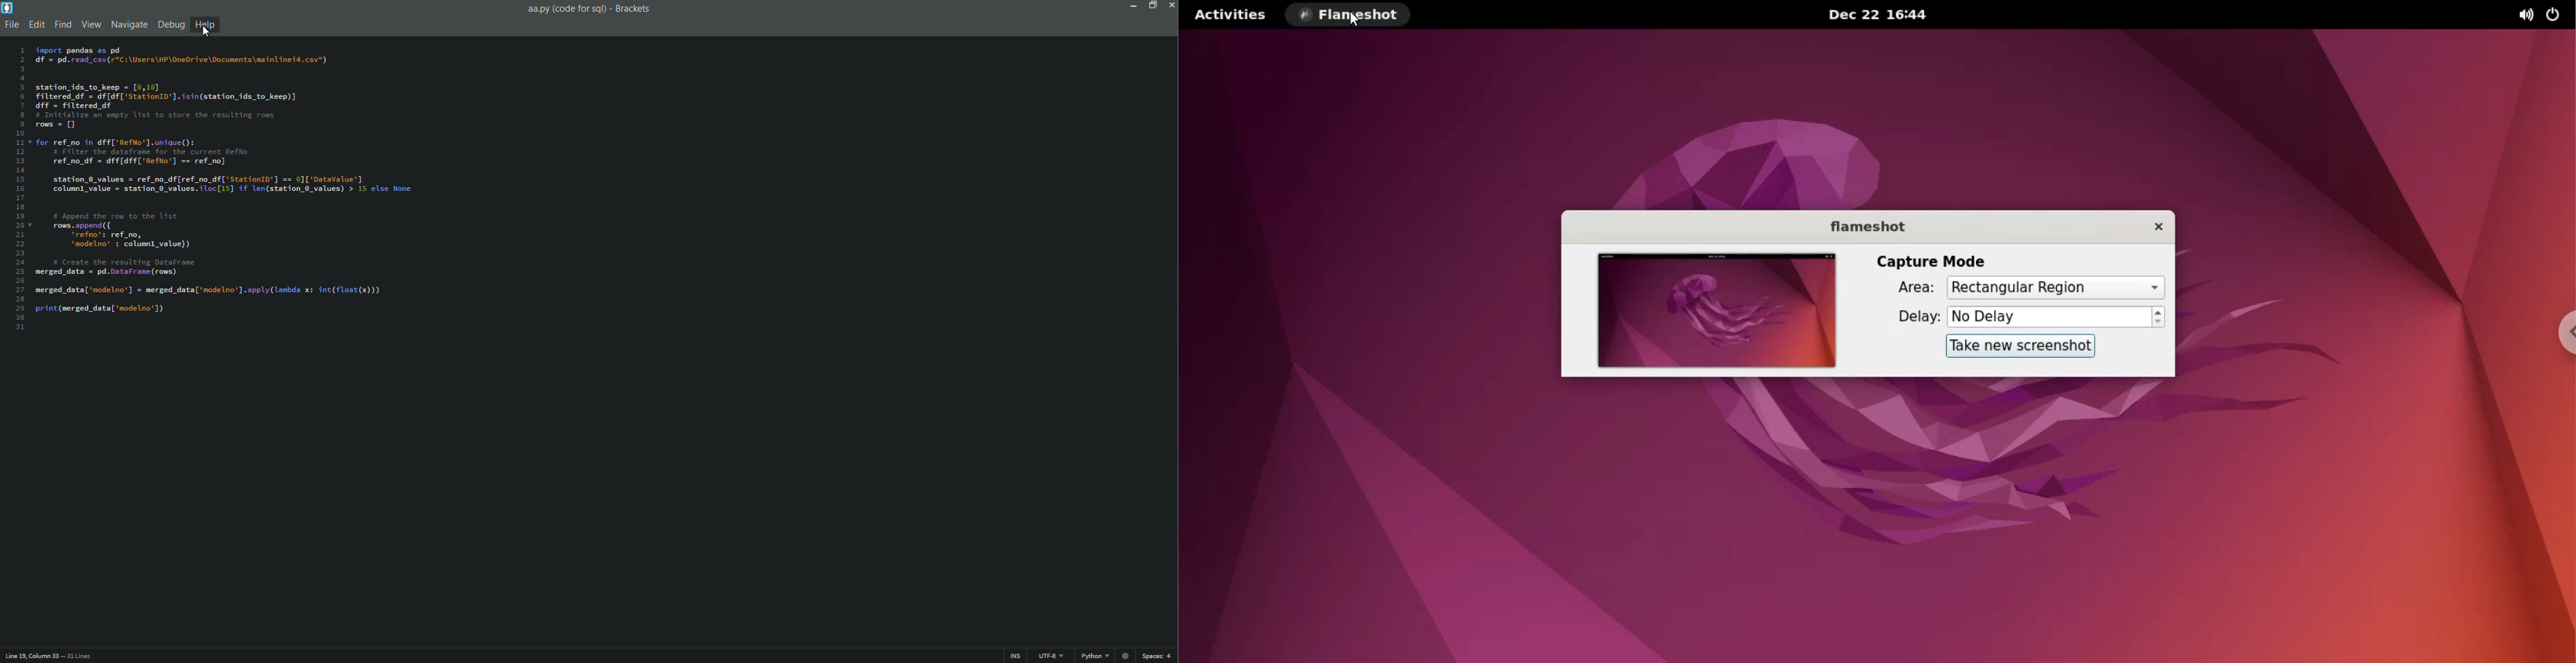  What do you see at coordinates (36, 24) in the screenshot?
I see `edit menu` at bounding box center [36, 24].